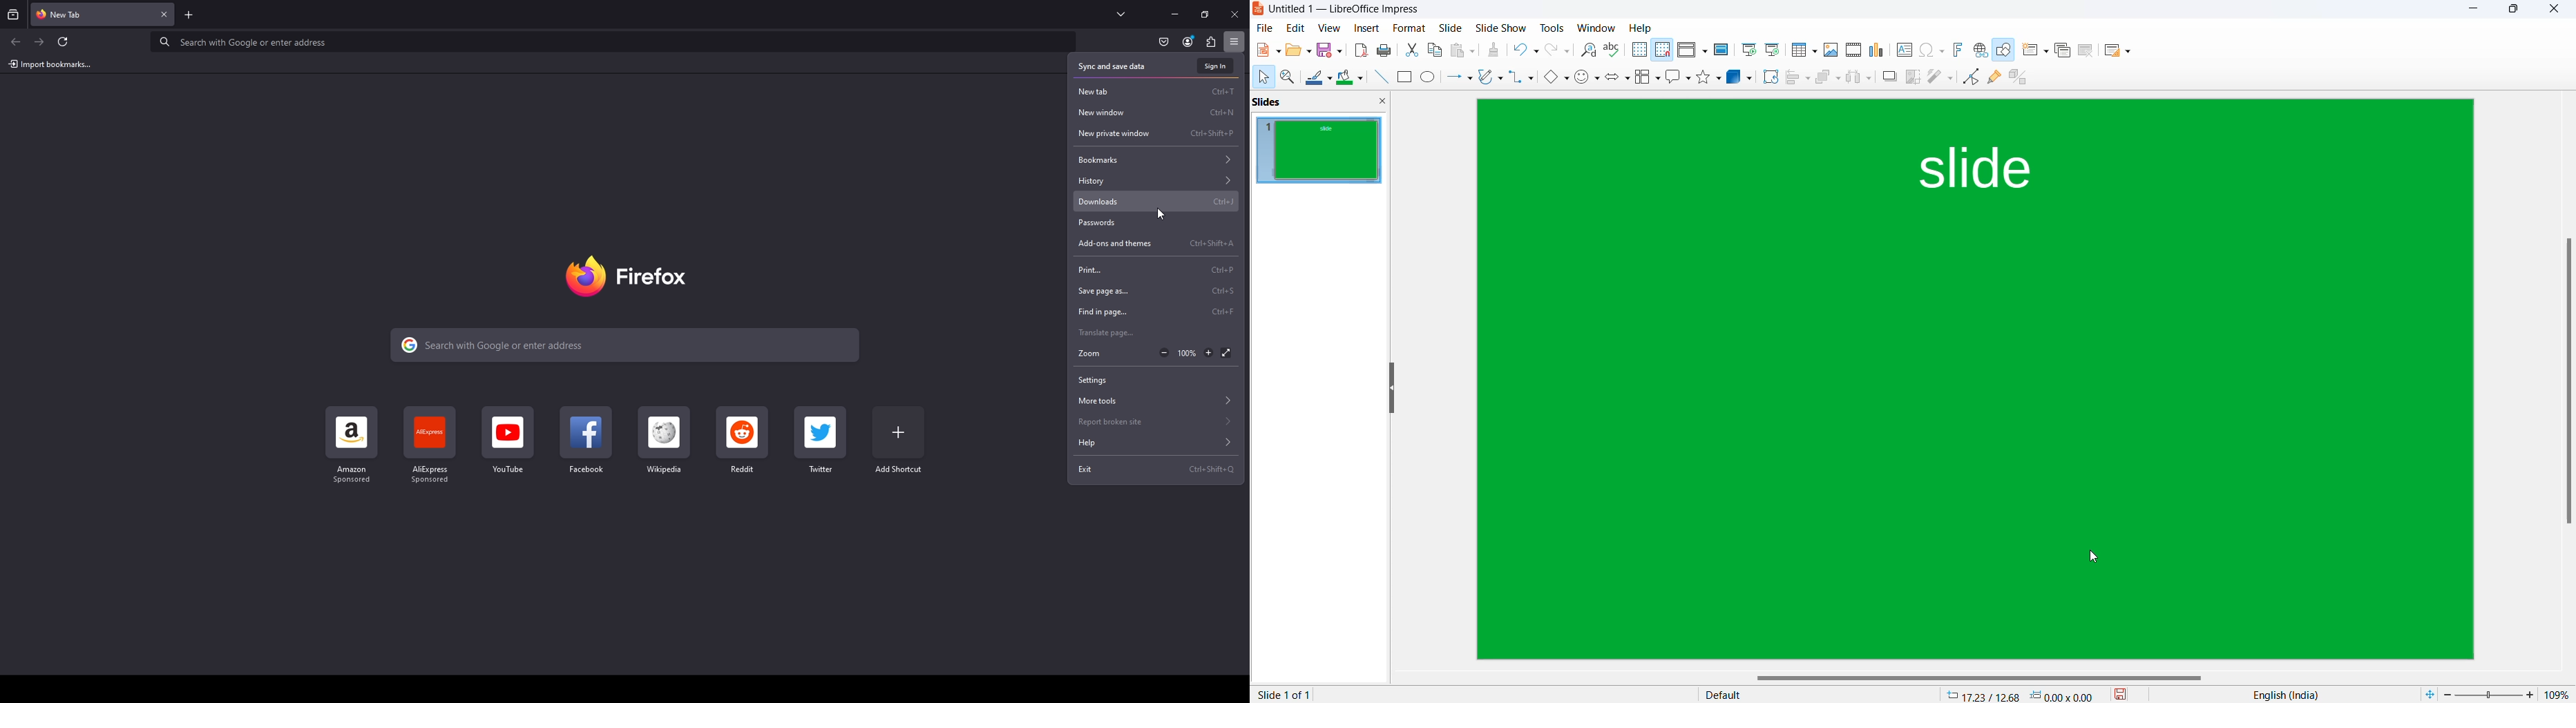 The height and width of the screenshot is (728, 2576). I want to click on start from current slide, so click(1771, 49).